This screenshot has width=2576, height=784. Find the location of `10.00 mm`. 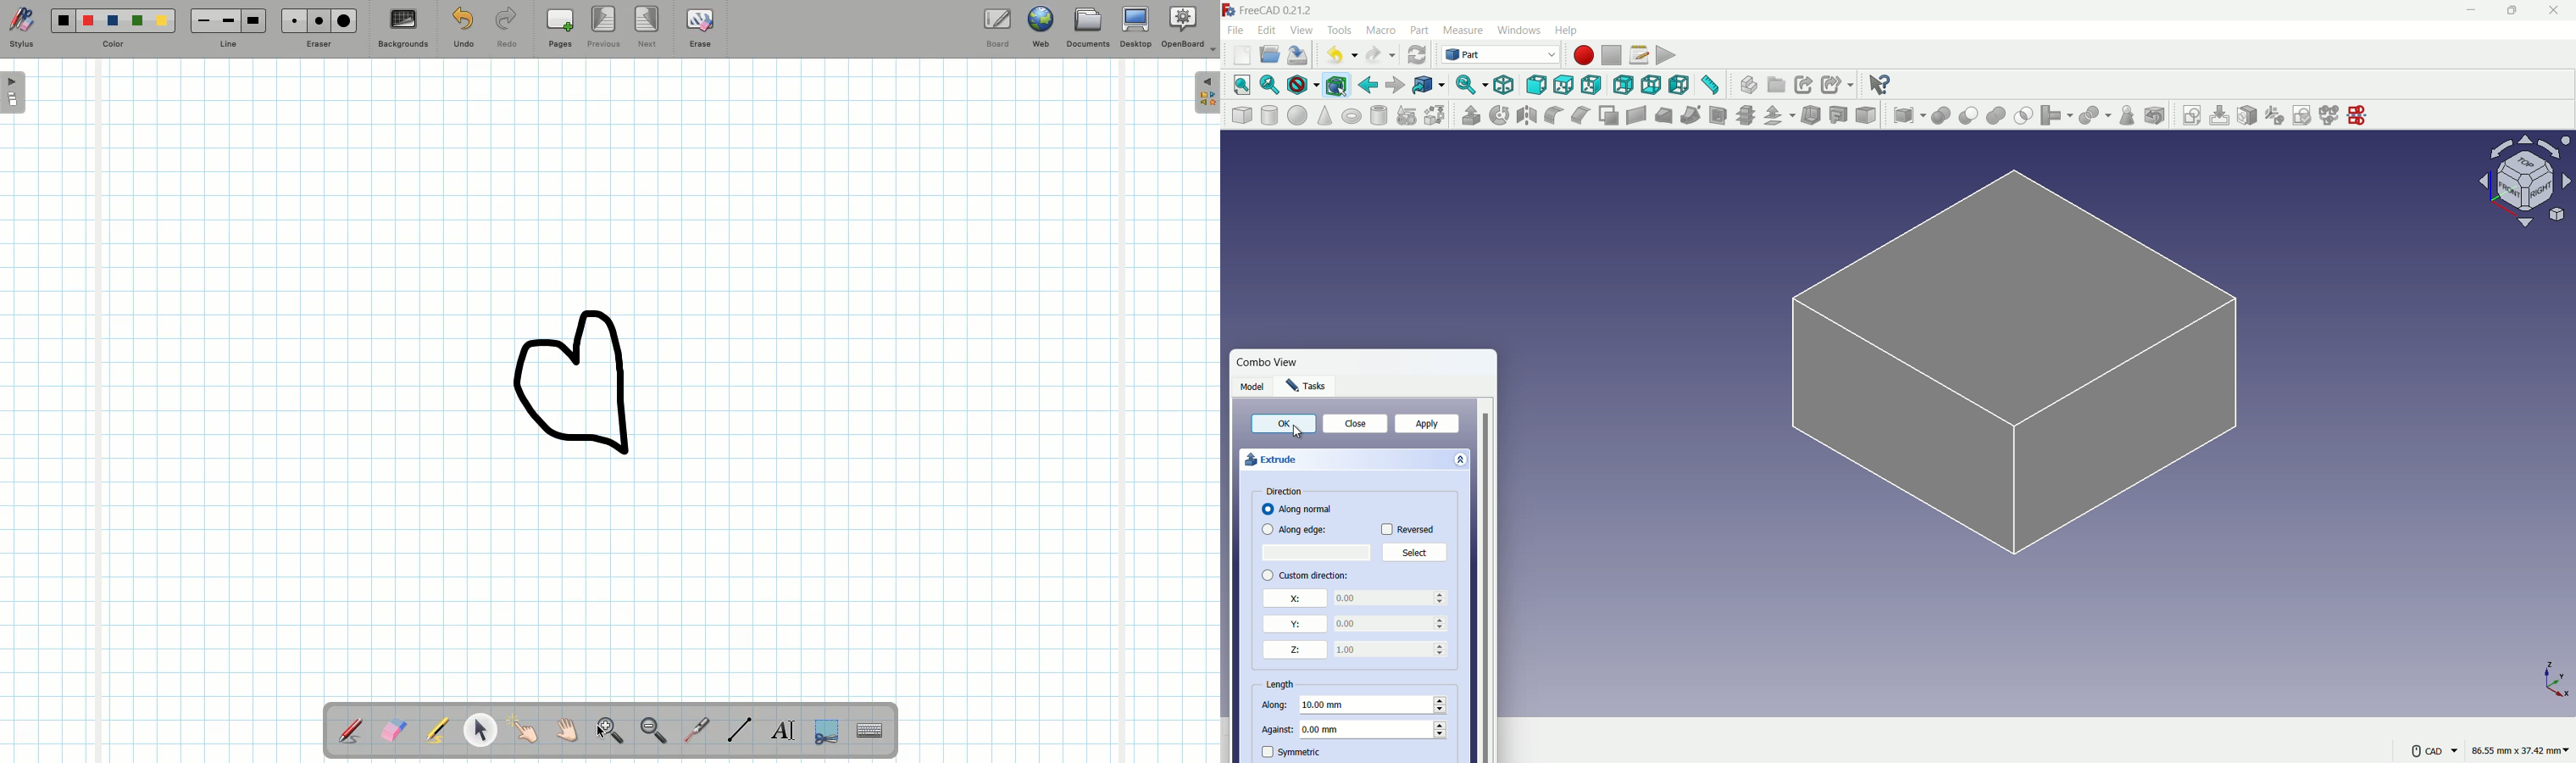

10.00 mm is located at coordinates (1371, 705).